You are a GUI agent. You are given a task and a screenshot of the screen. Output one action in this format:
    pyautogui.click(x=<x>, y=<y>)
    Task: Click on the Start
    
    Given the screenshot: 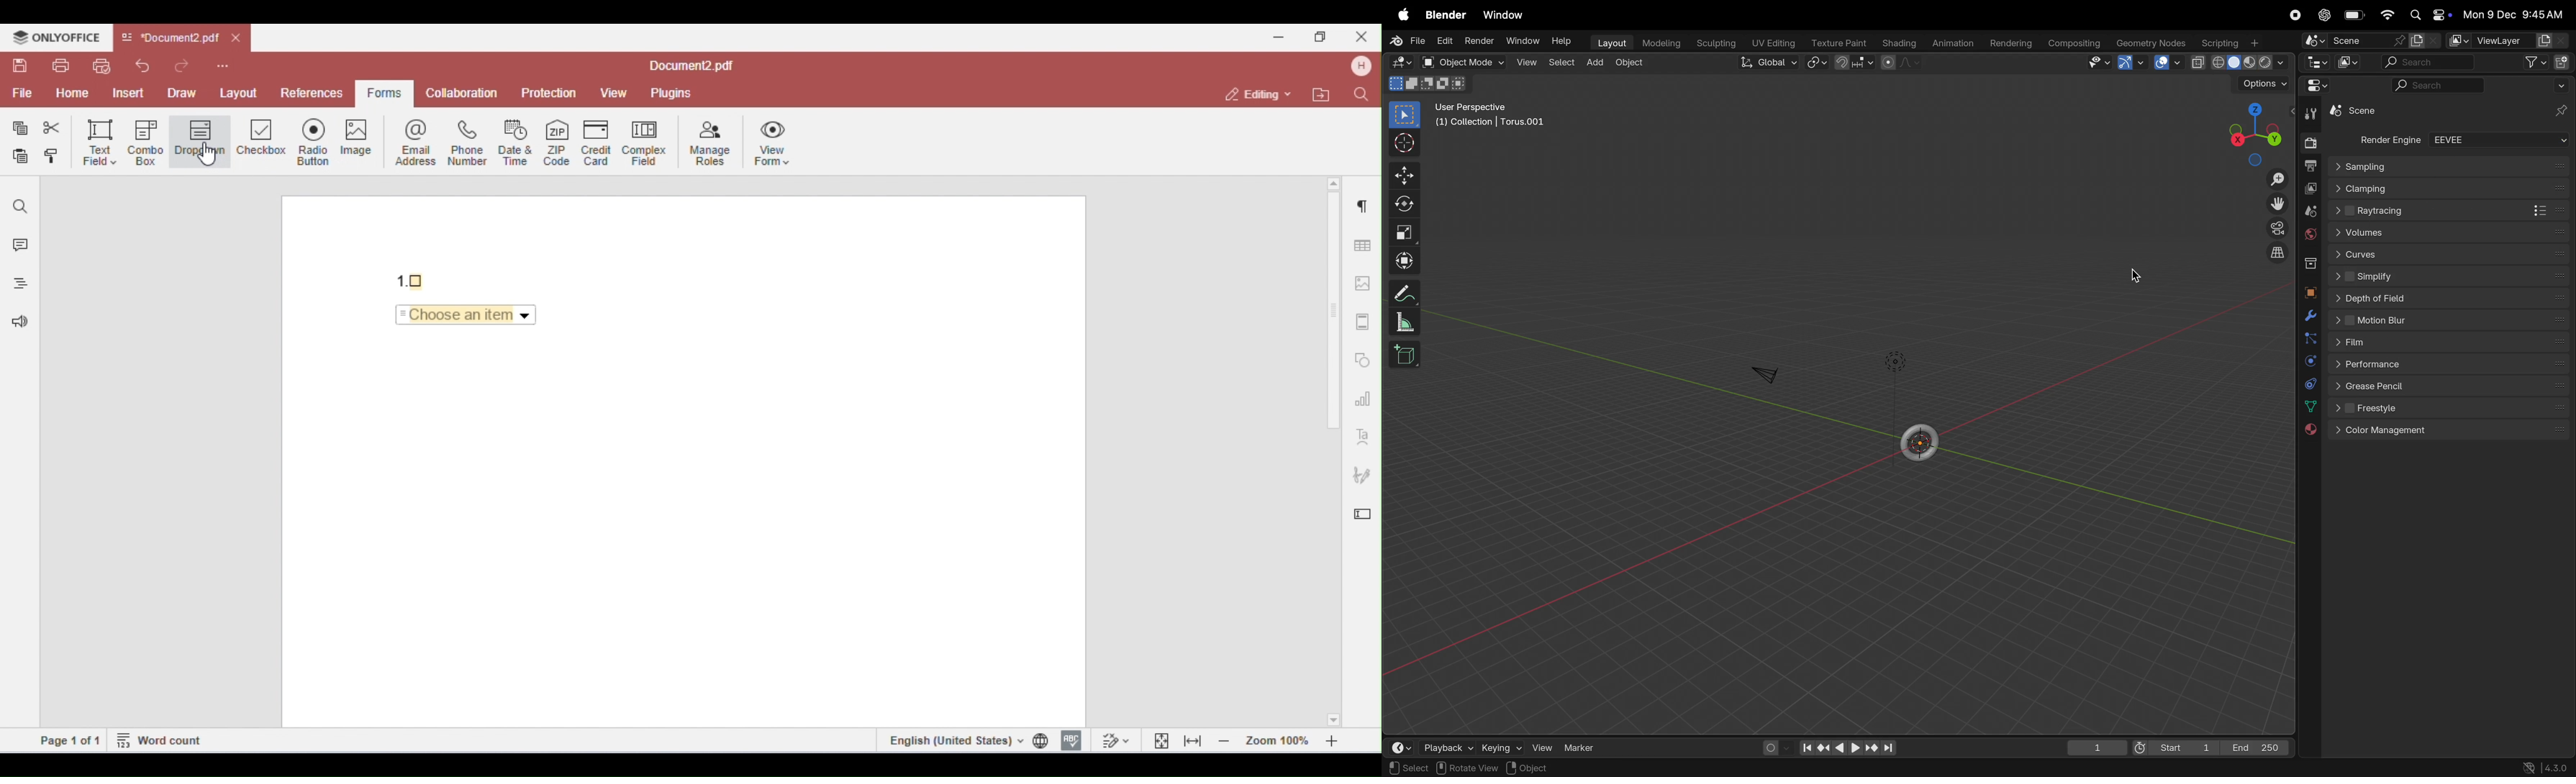 What is the action you would take?
    pyautogui.click(x=2173, y=747)
    